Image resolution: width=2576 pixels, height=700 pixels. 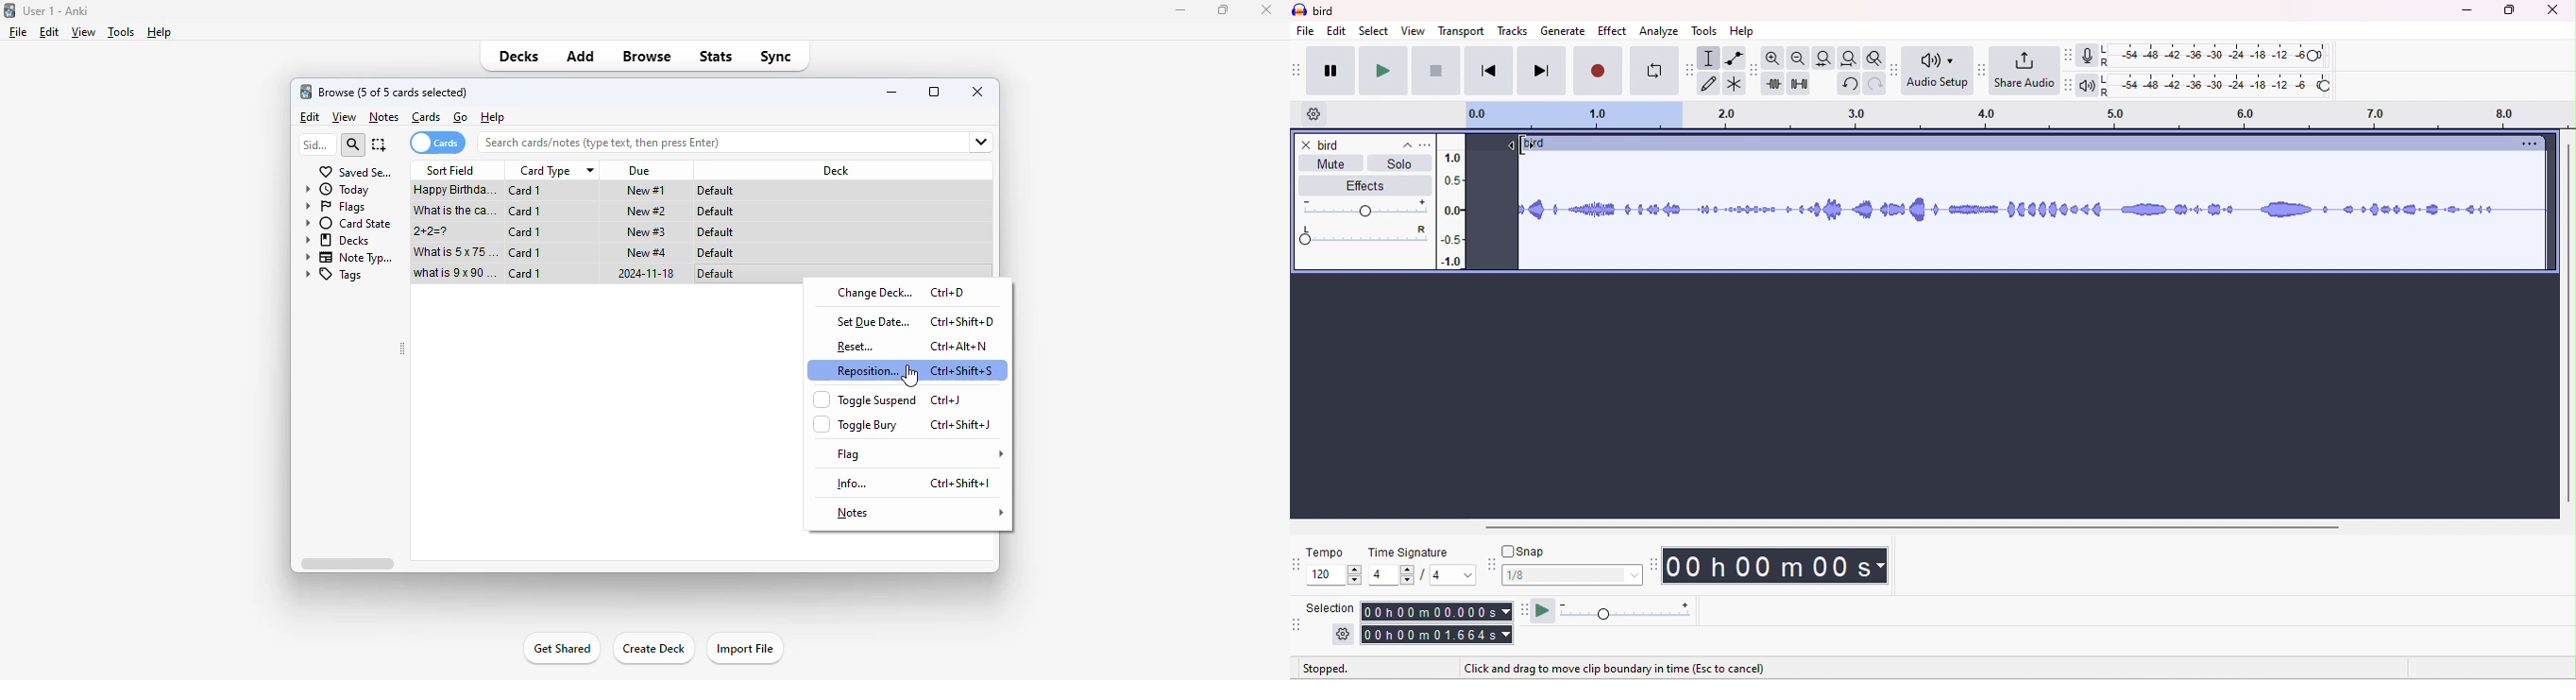 What do you see at coordinates (851, 484) in the screenshot?
I see `info` at bounding box center [851, 484].